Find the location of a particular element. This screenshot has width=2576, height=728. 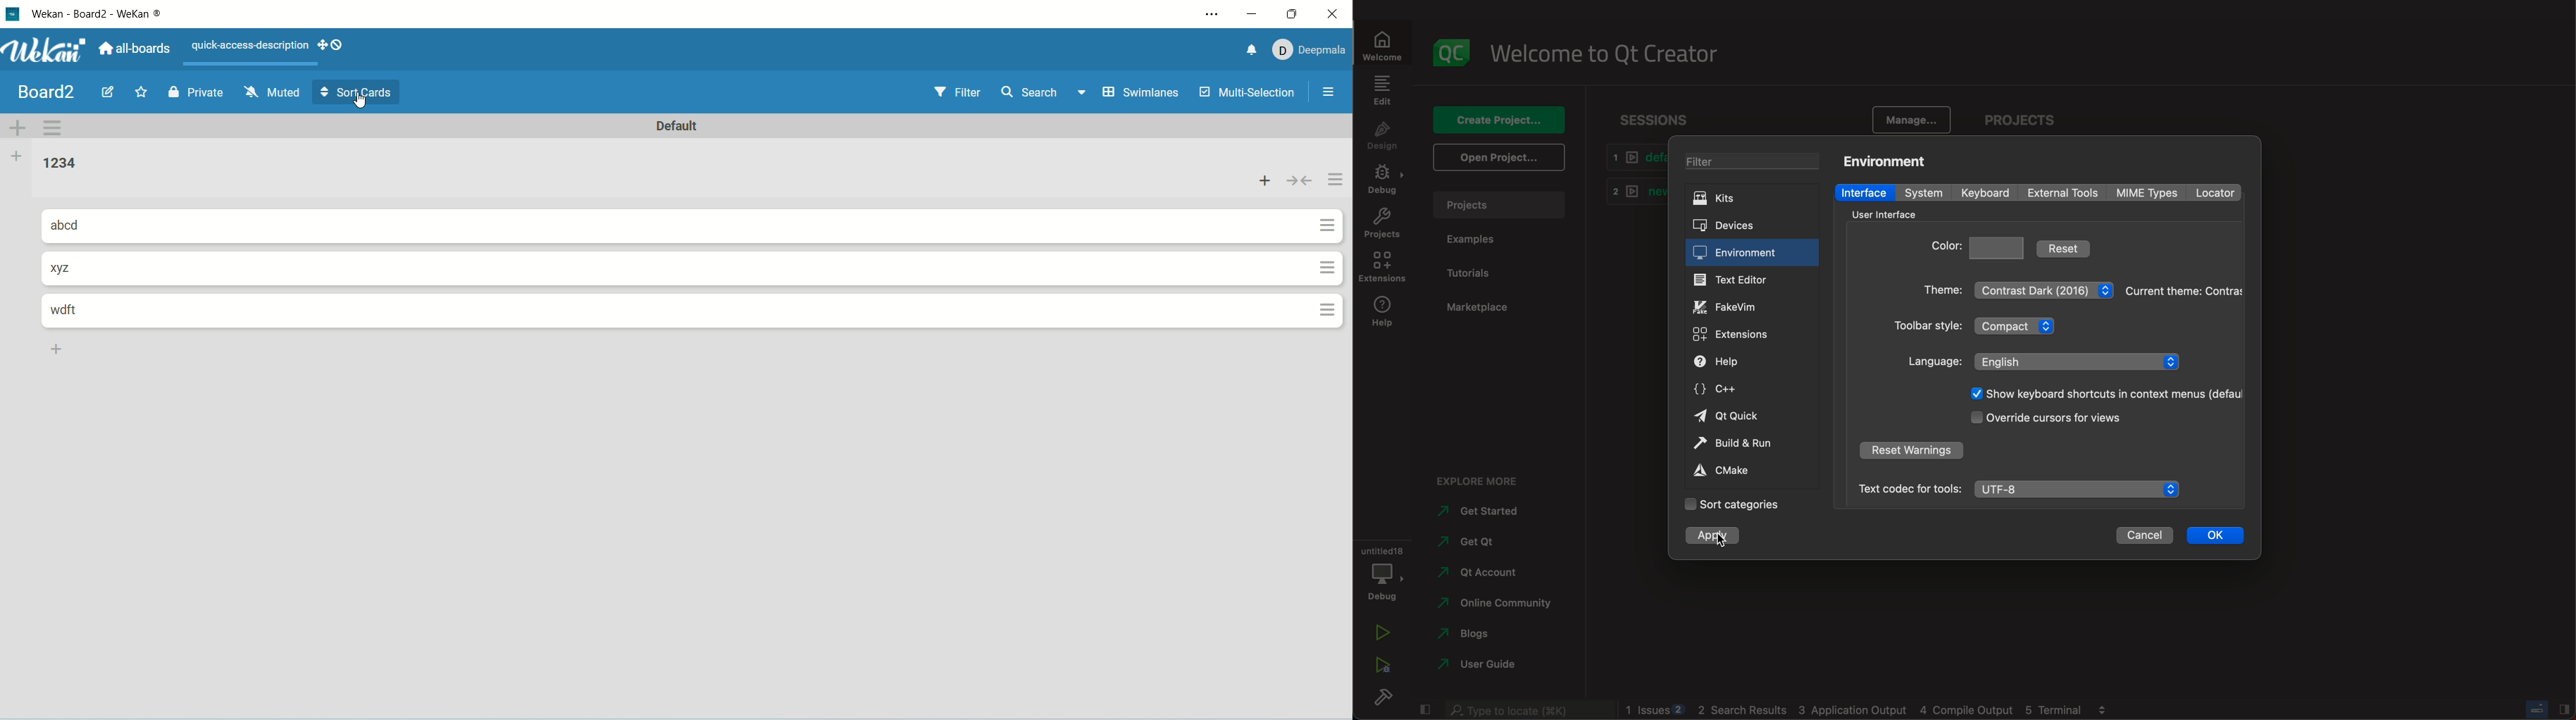

run debug is located at coordinates (1381, 666).